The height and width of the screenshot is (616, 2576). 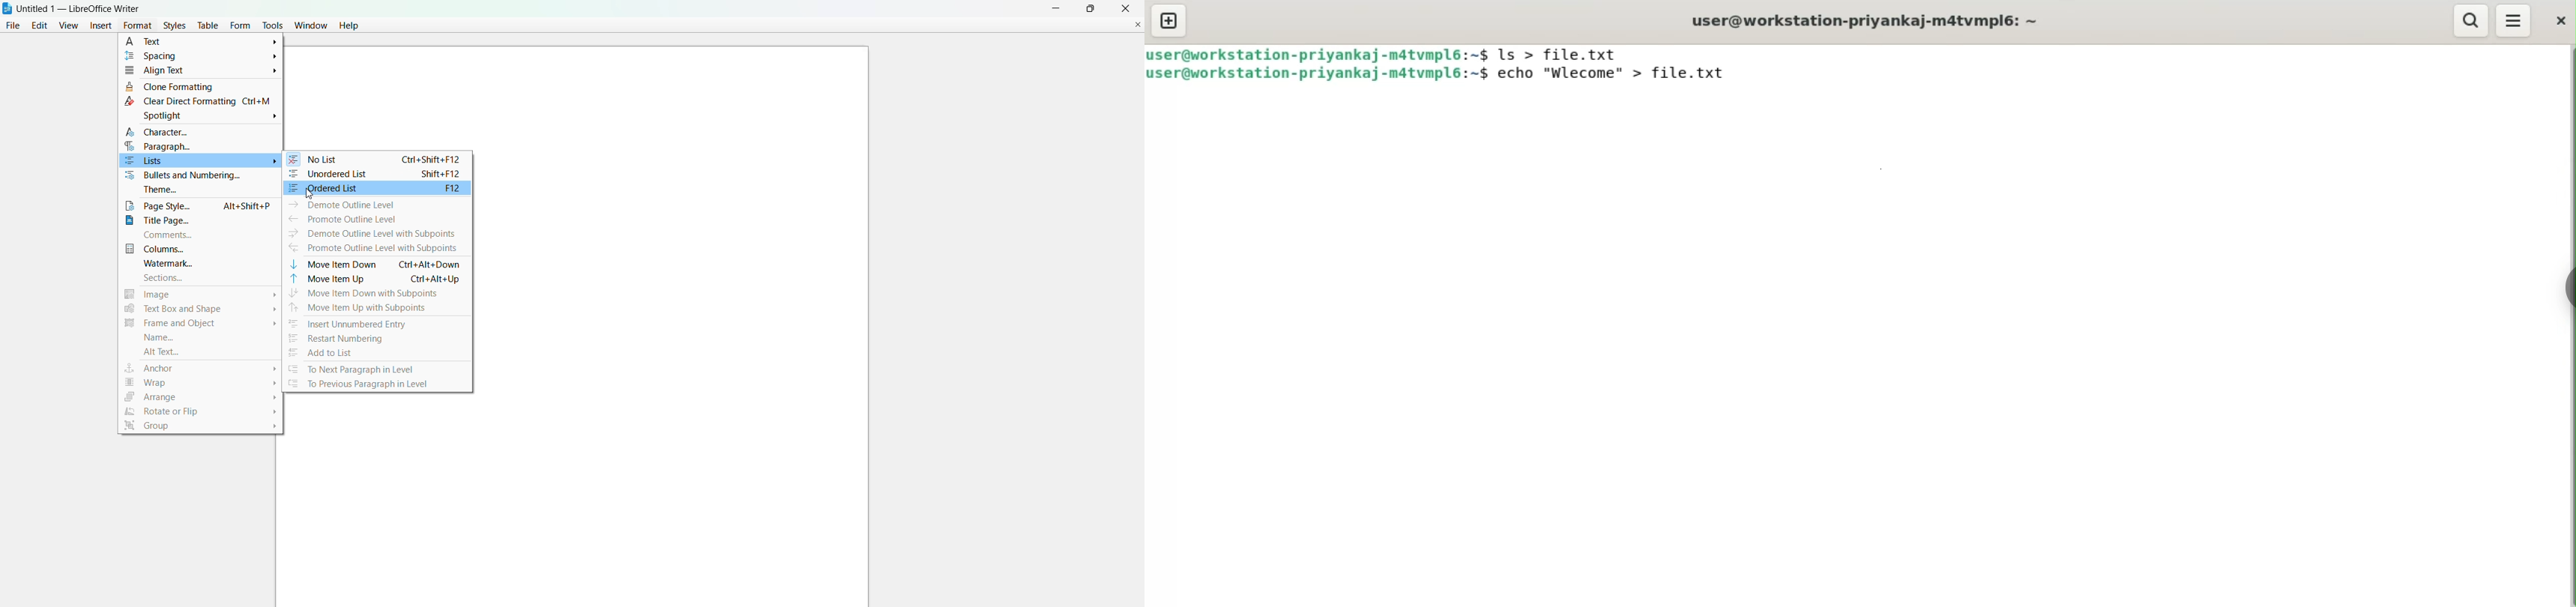 What do you see at coordinates (689, 327) in the screenshot?
I see `canvas` at bounding box center [689, 327].